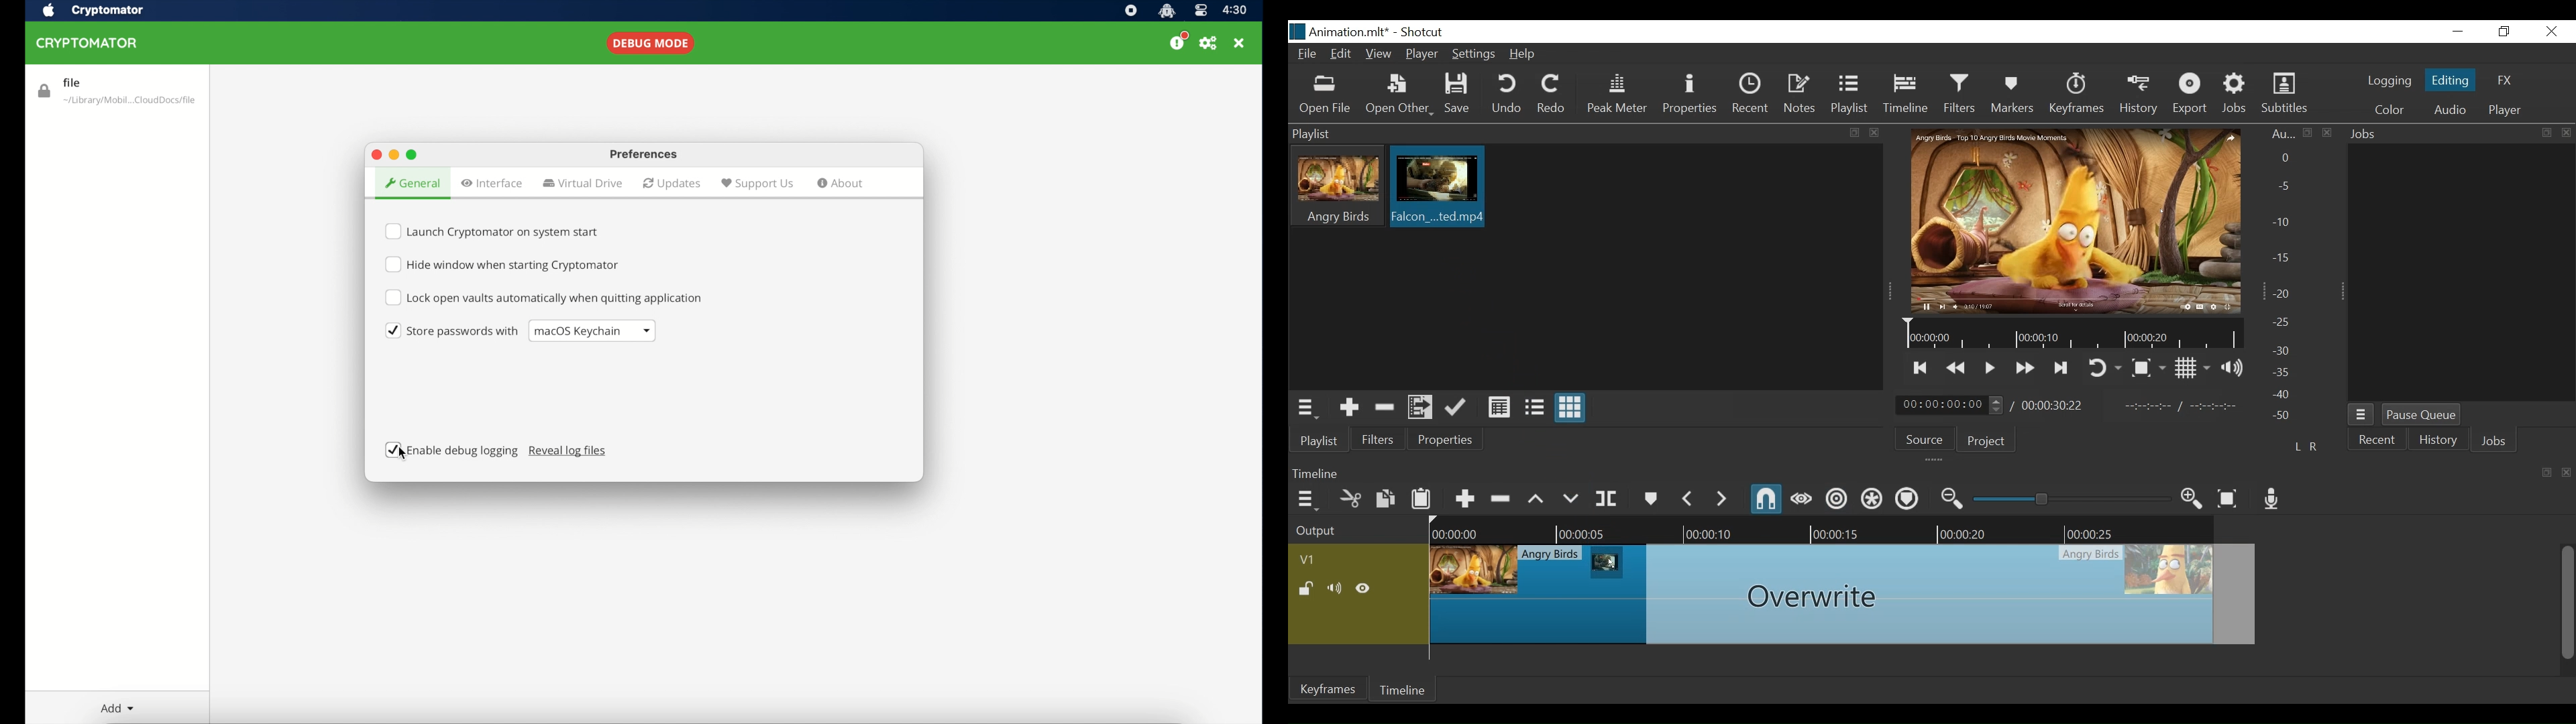  Describe the element at coordinates (1132, 11) in the screenshot. I see `screen recorder icon` at that location.